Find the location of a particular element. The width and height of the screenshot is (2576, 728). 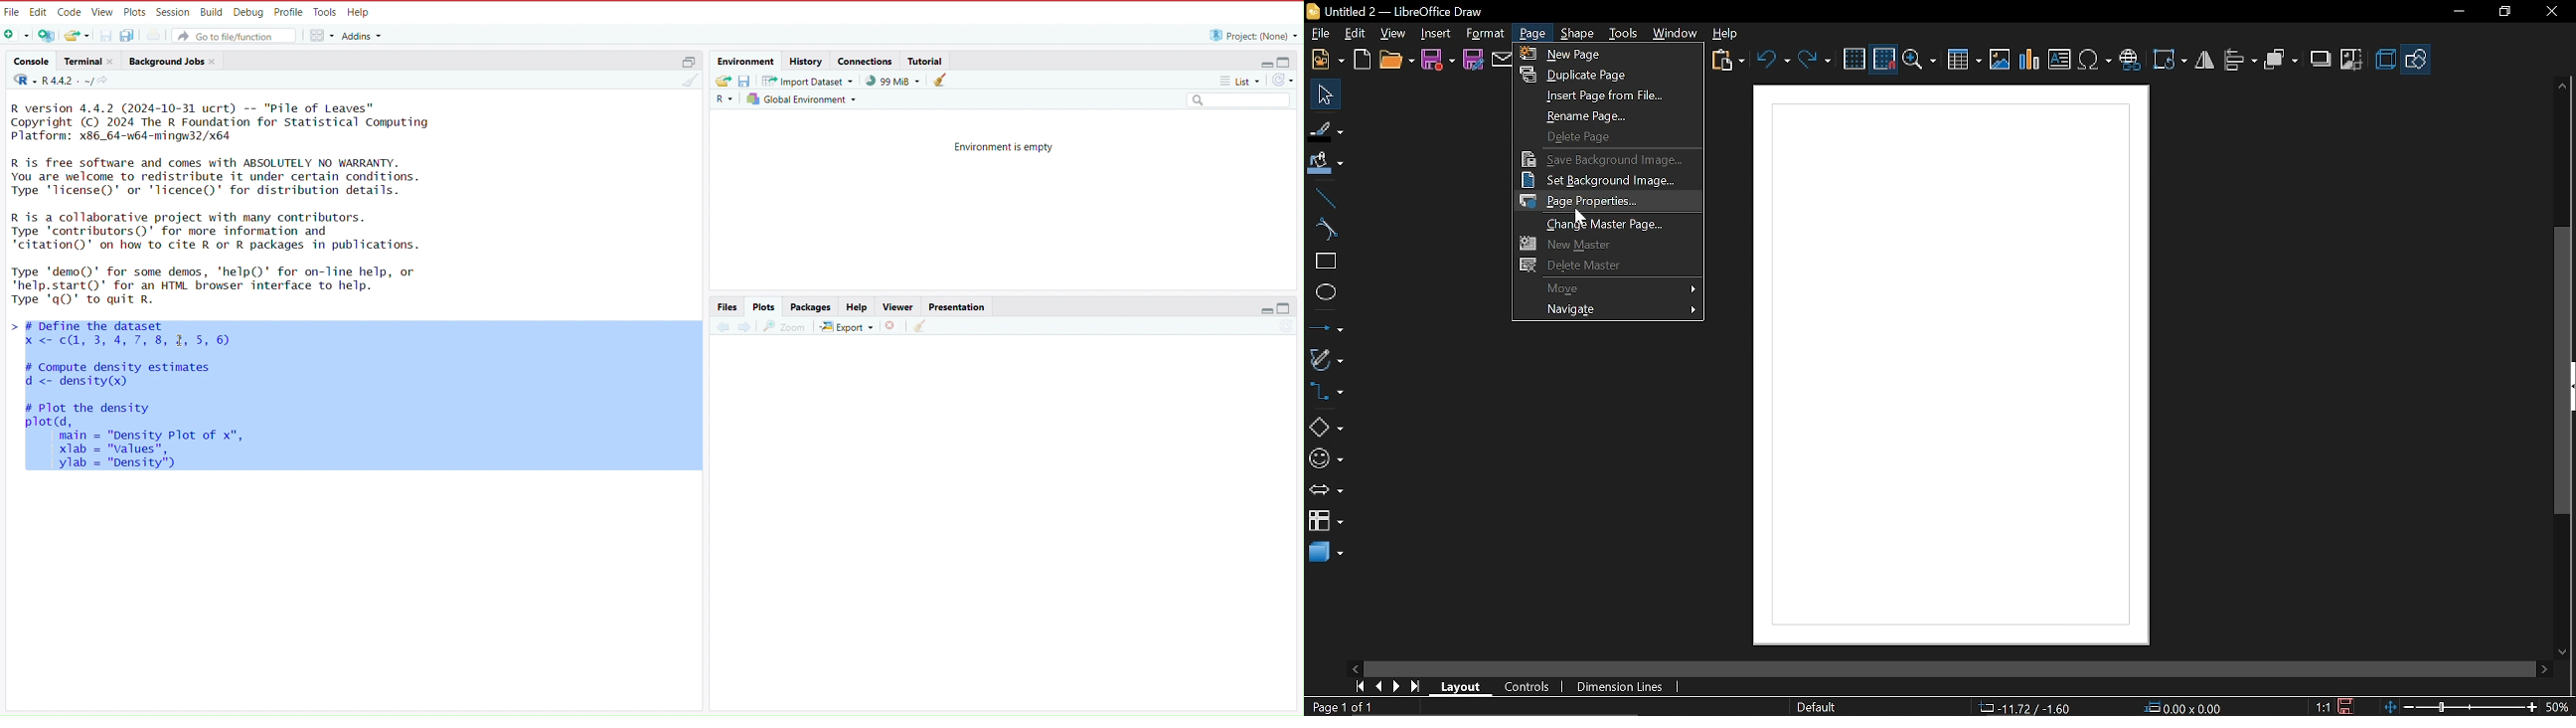

3d shapes is located at coordinates (1326, 553).